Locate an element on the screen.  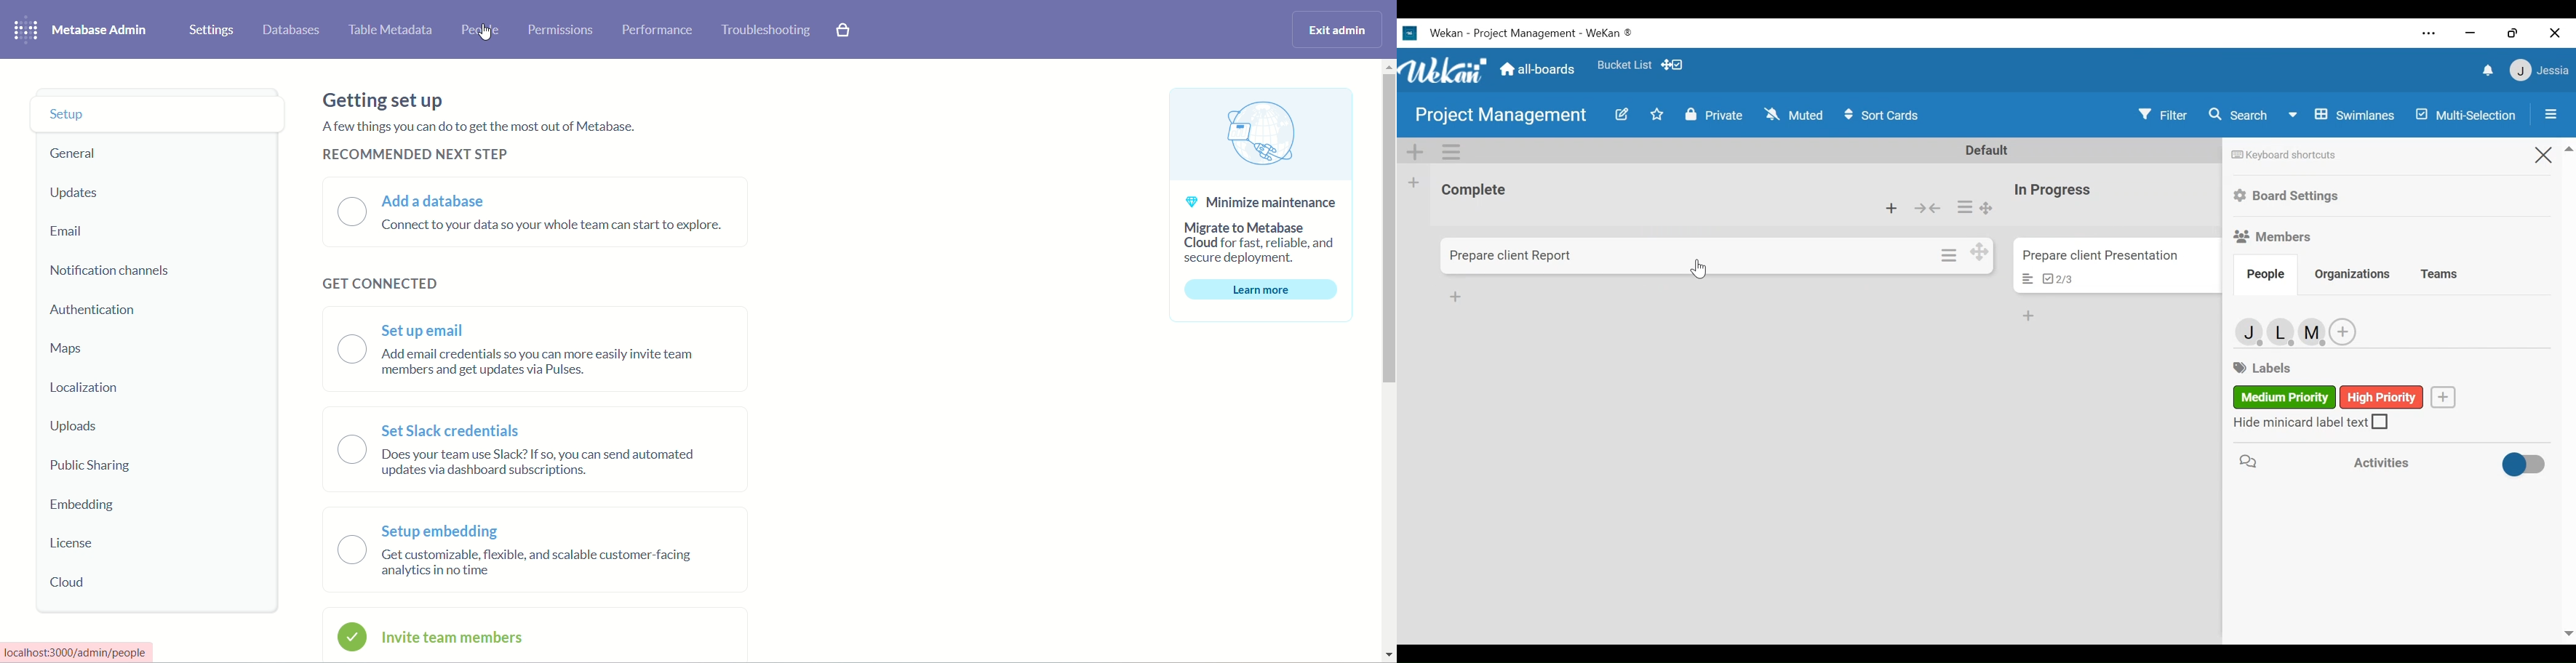
toggle button is located at coordinates (352, 211).